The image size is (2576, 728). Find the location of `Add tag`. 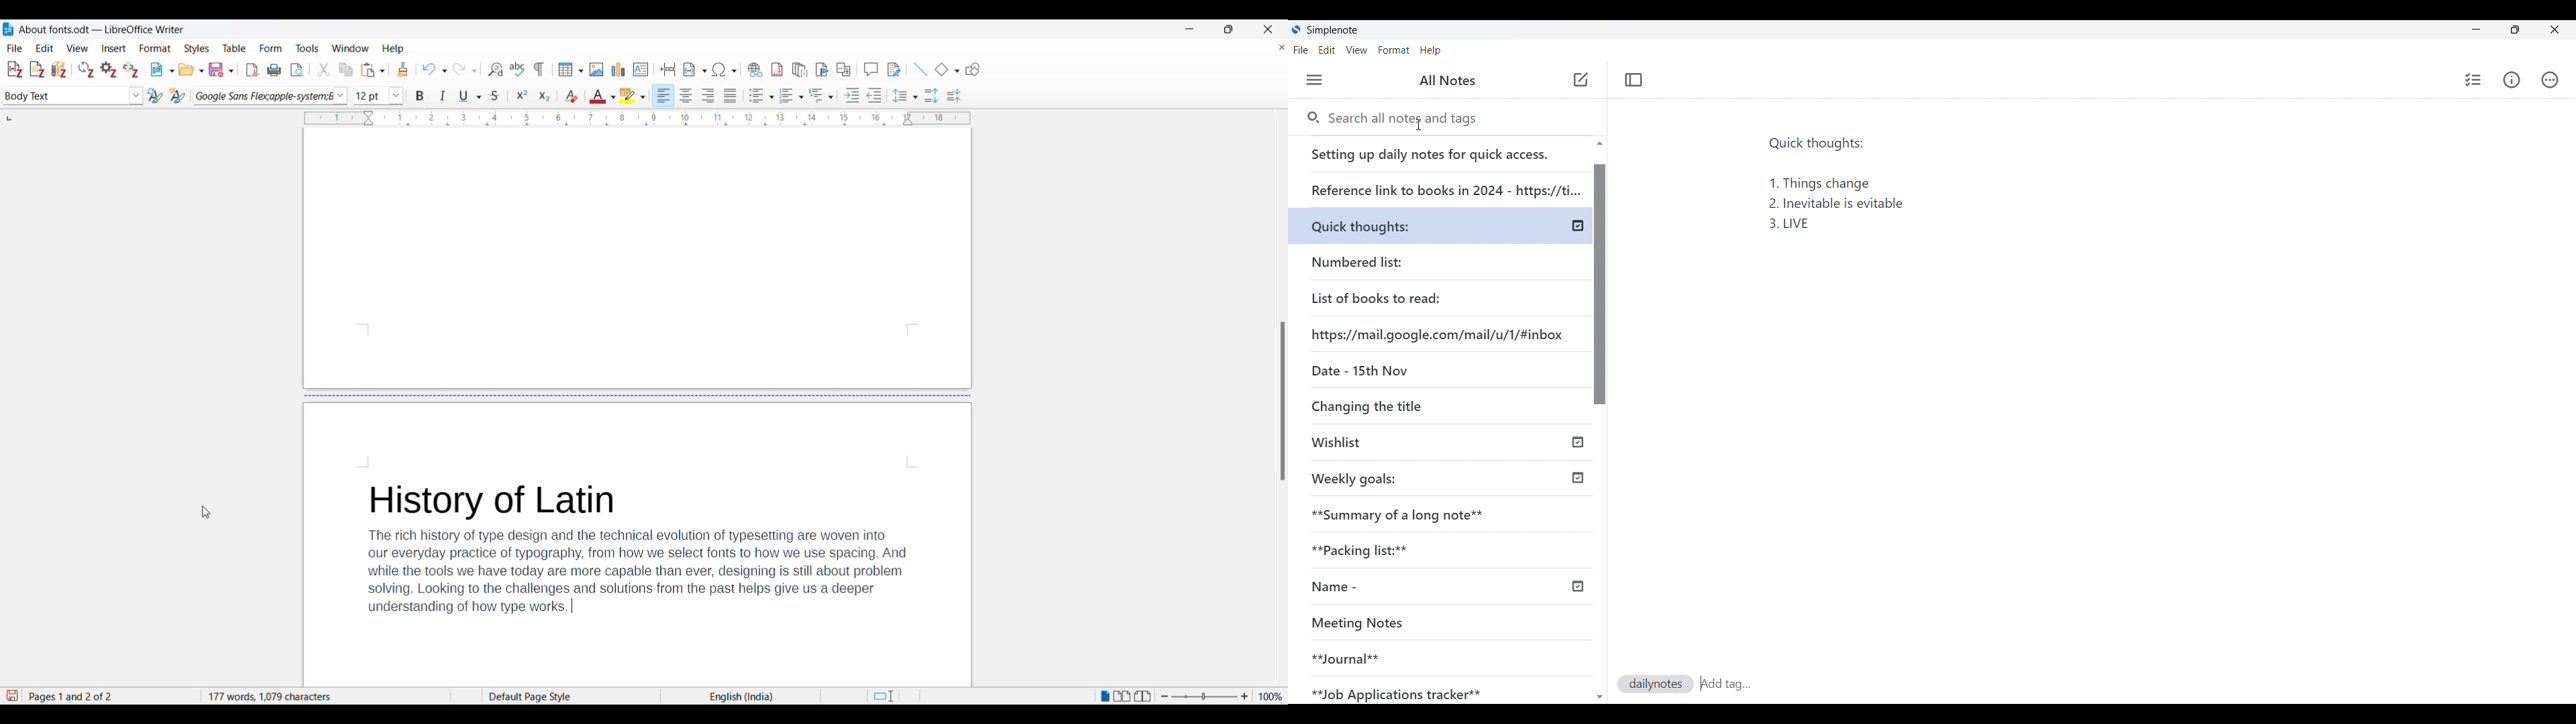

Add tag is located at coordinates (1725, 682).